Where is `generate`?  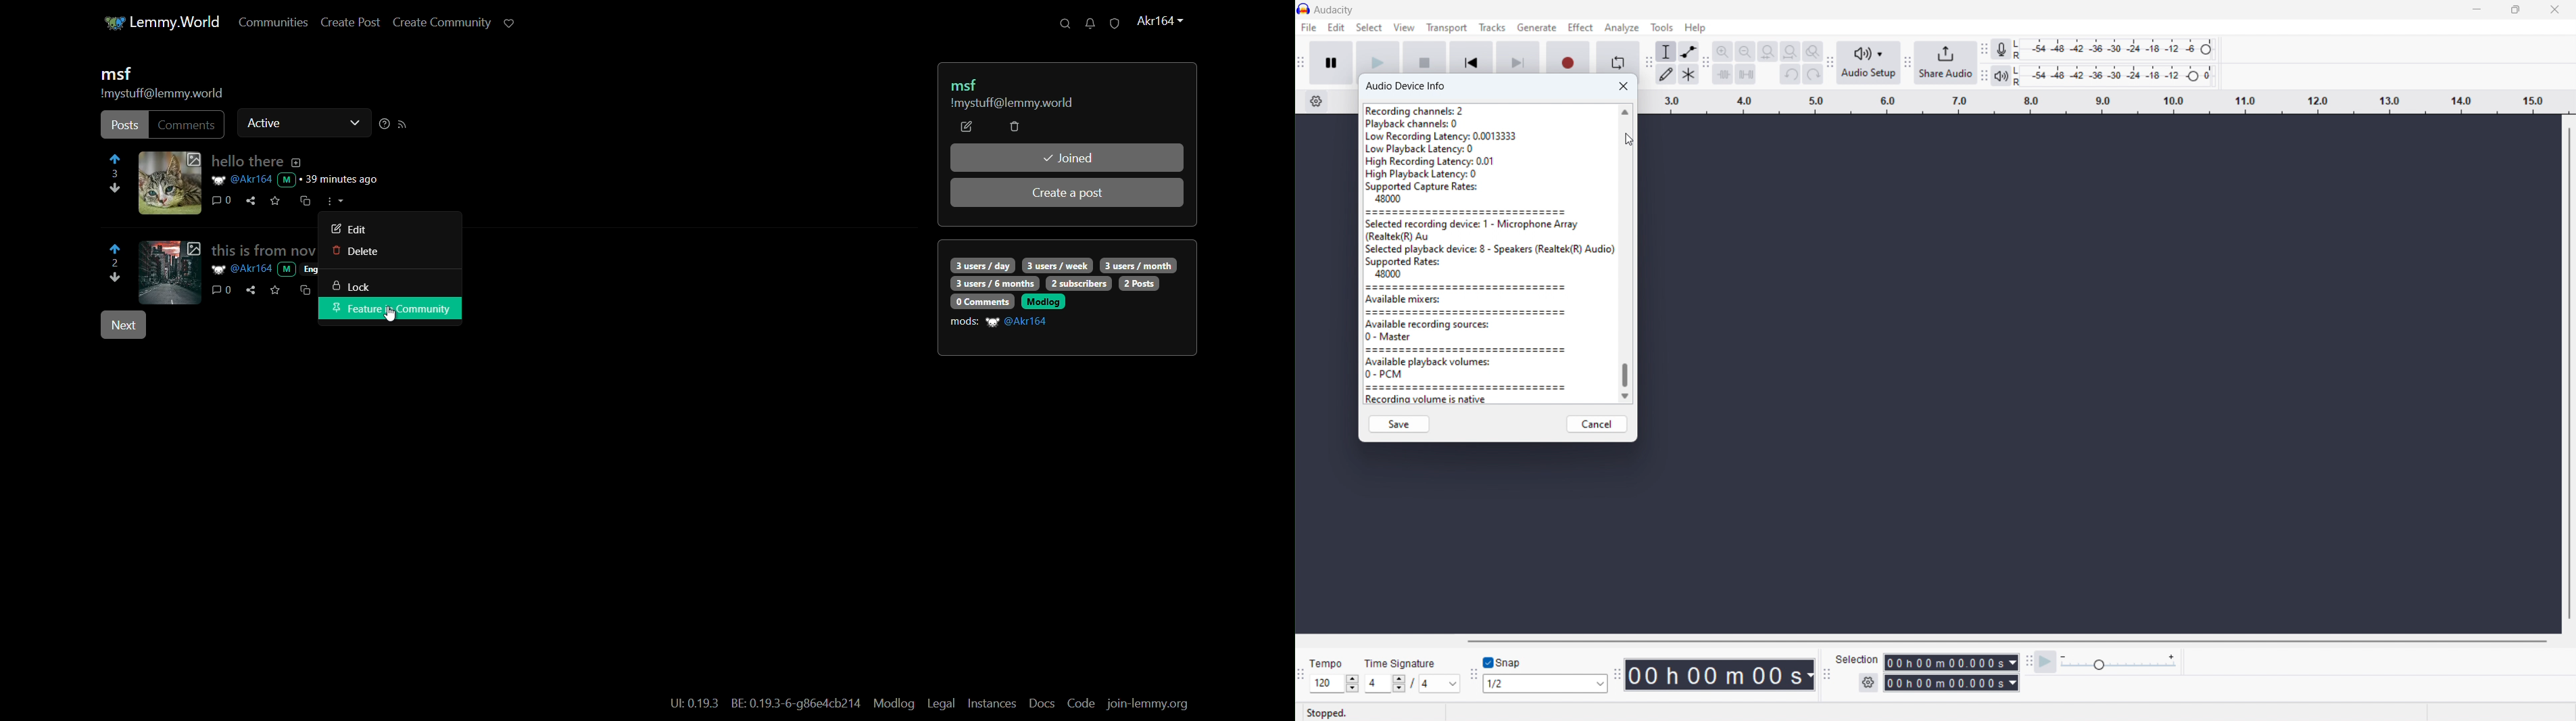
generate is located at coordinates (1537, 27).